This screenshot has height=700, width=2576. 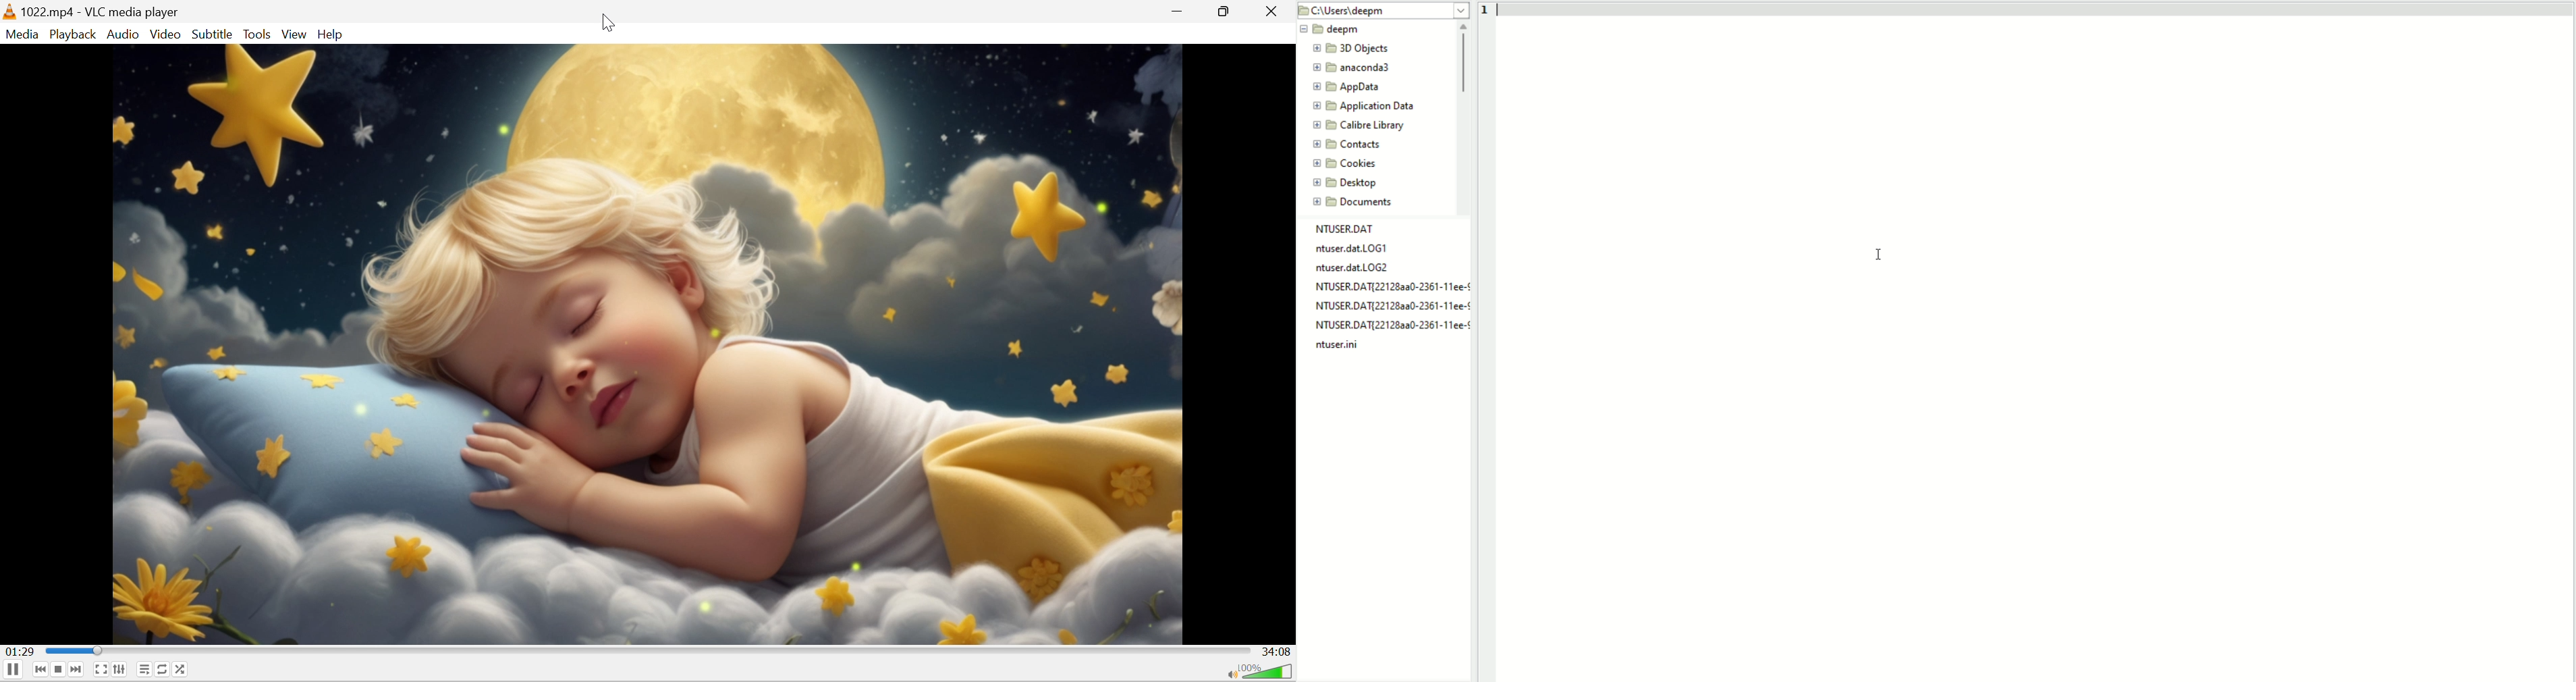 I want to click on cursor, so click(x=1873, y=256).